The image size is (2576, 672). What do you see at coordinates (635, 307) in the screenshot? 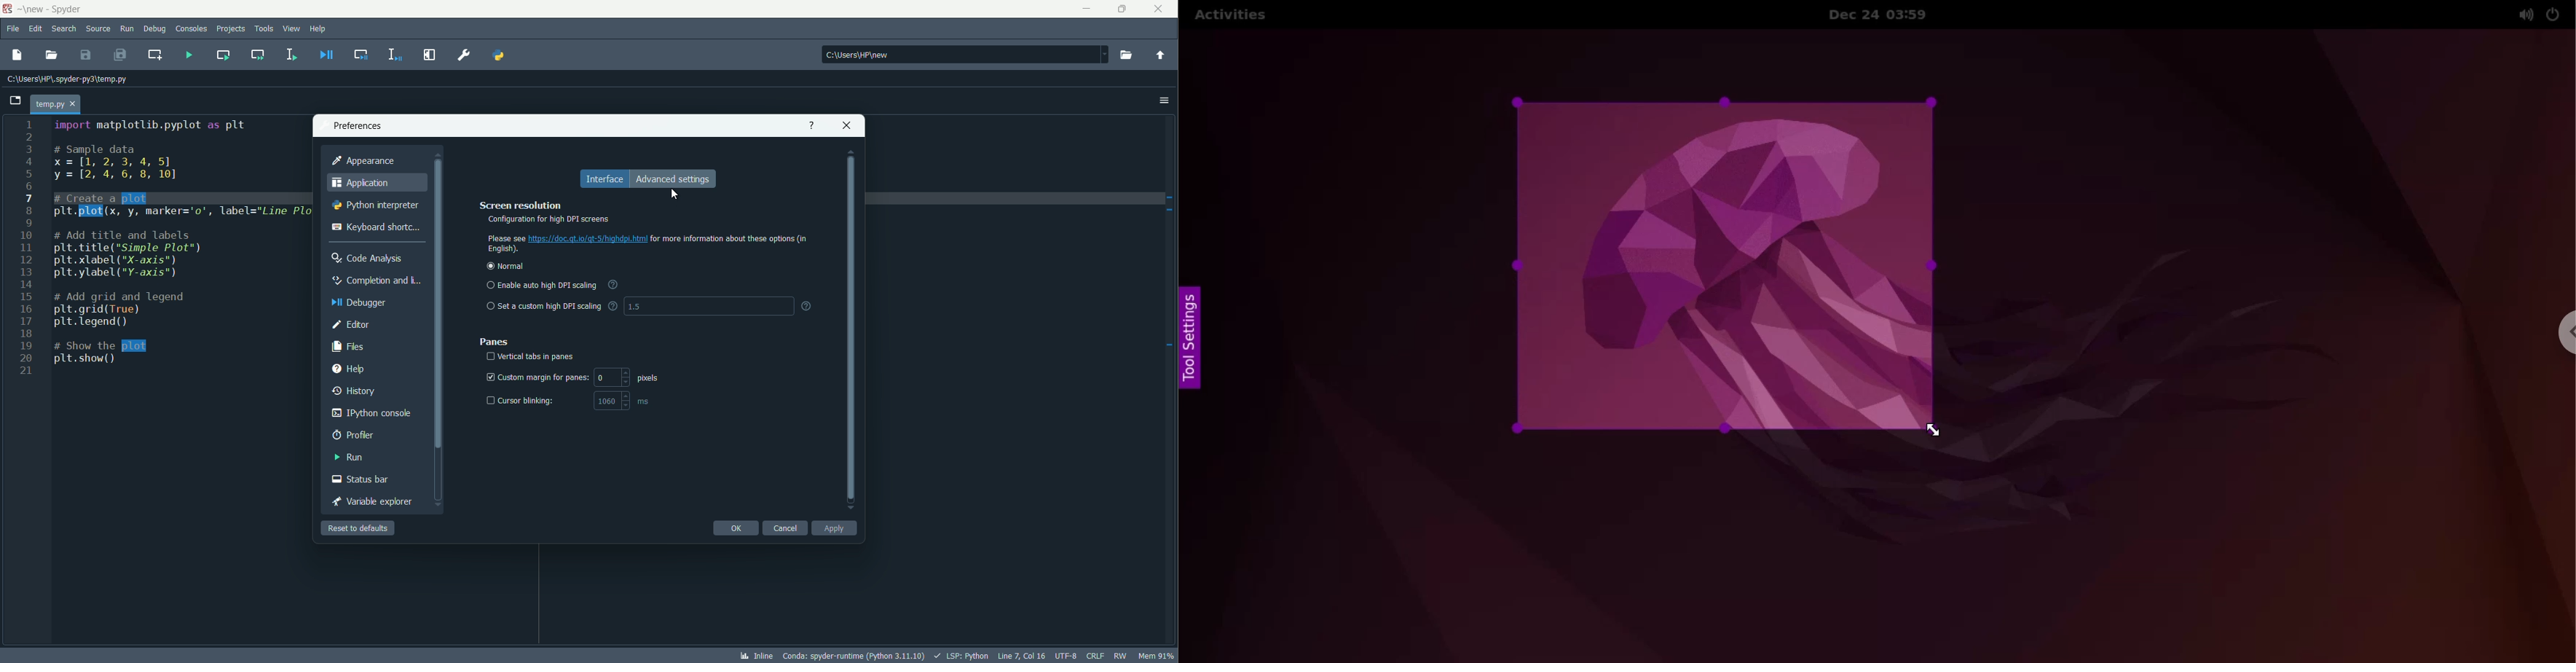
I see `1.5` at bounding box center [635, 307].